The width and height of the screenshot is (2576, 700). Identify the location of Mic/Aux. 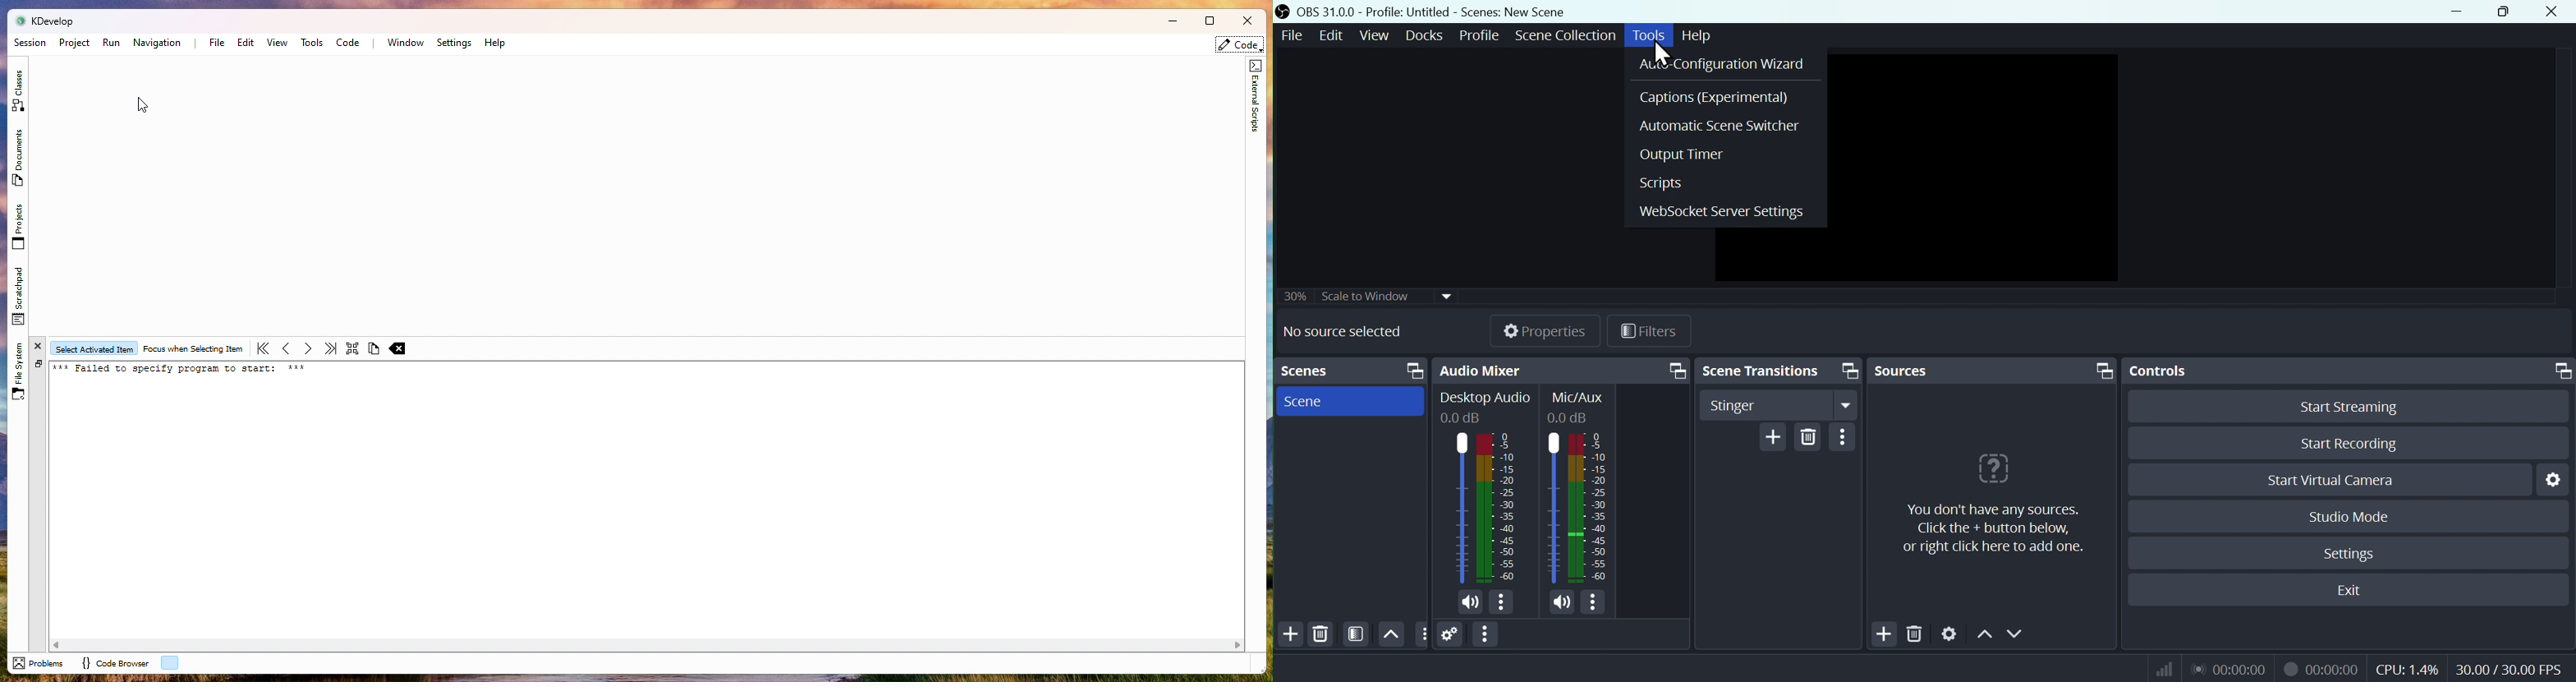
(1580, 487).